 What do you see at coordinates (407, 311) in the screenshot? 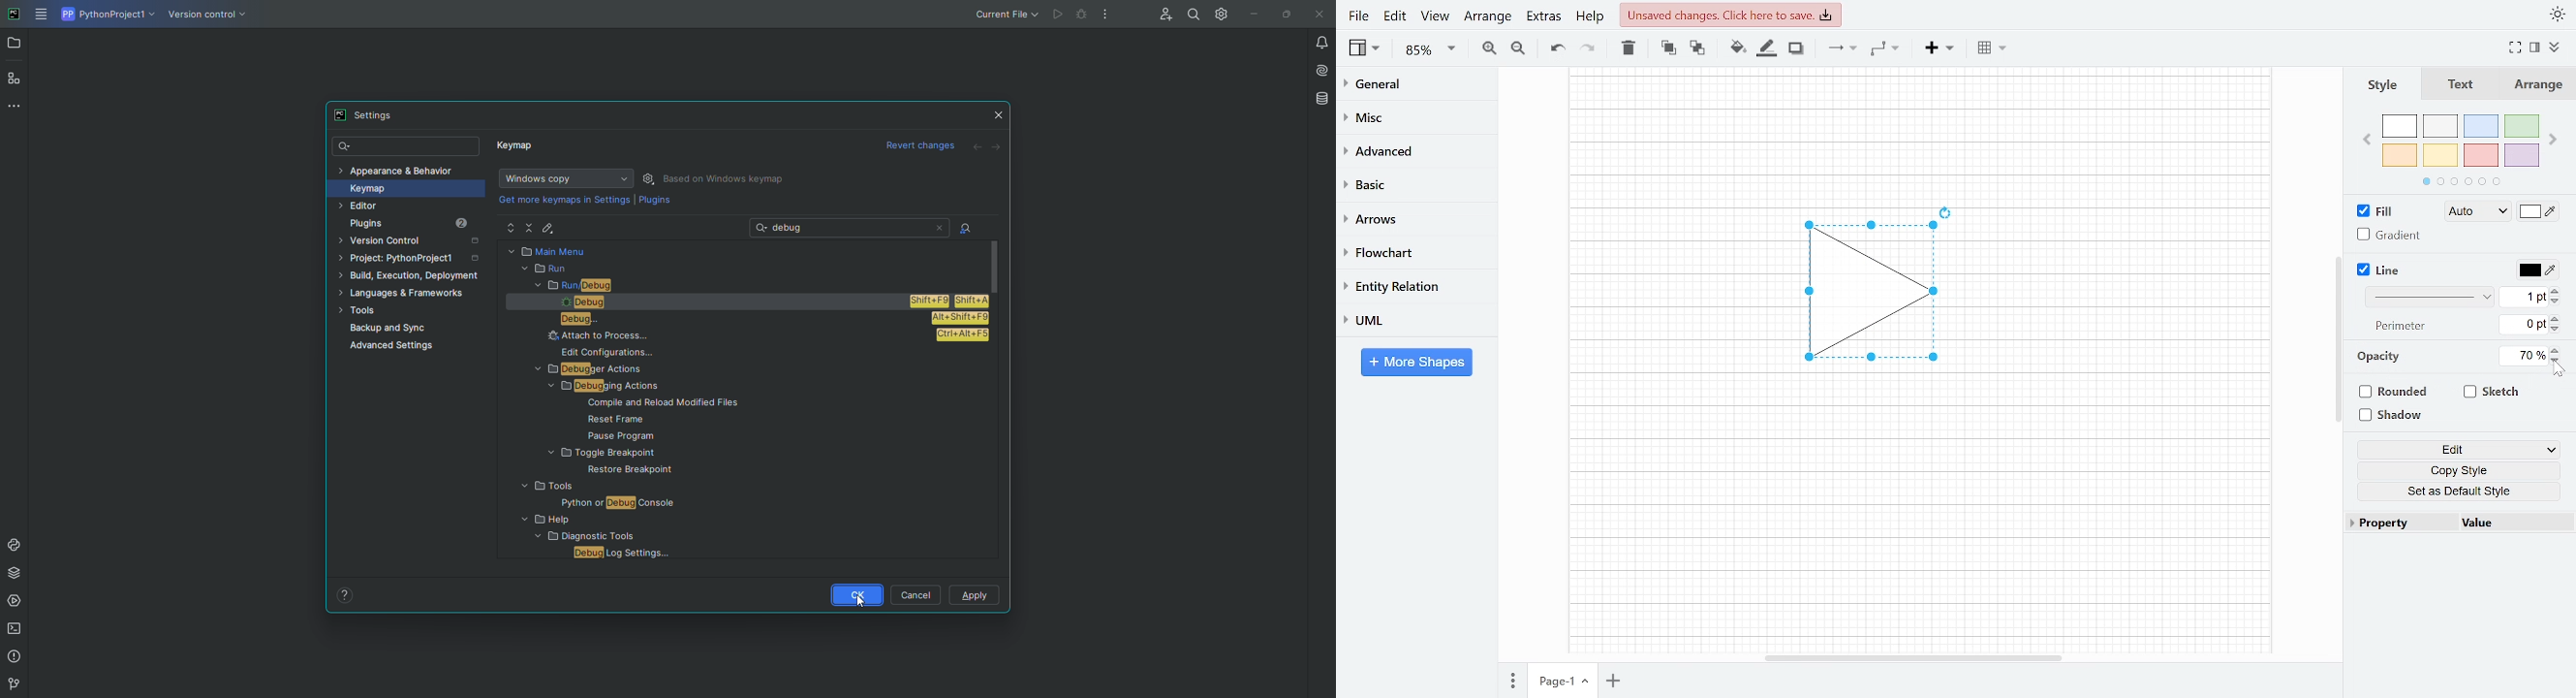
I see `Tools` at bounding box center [407, 311].